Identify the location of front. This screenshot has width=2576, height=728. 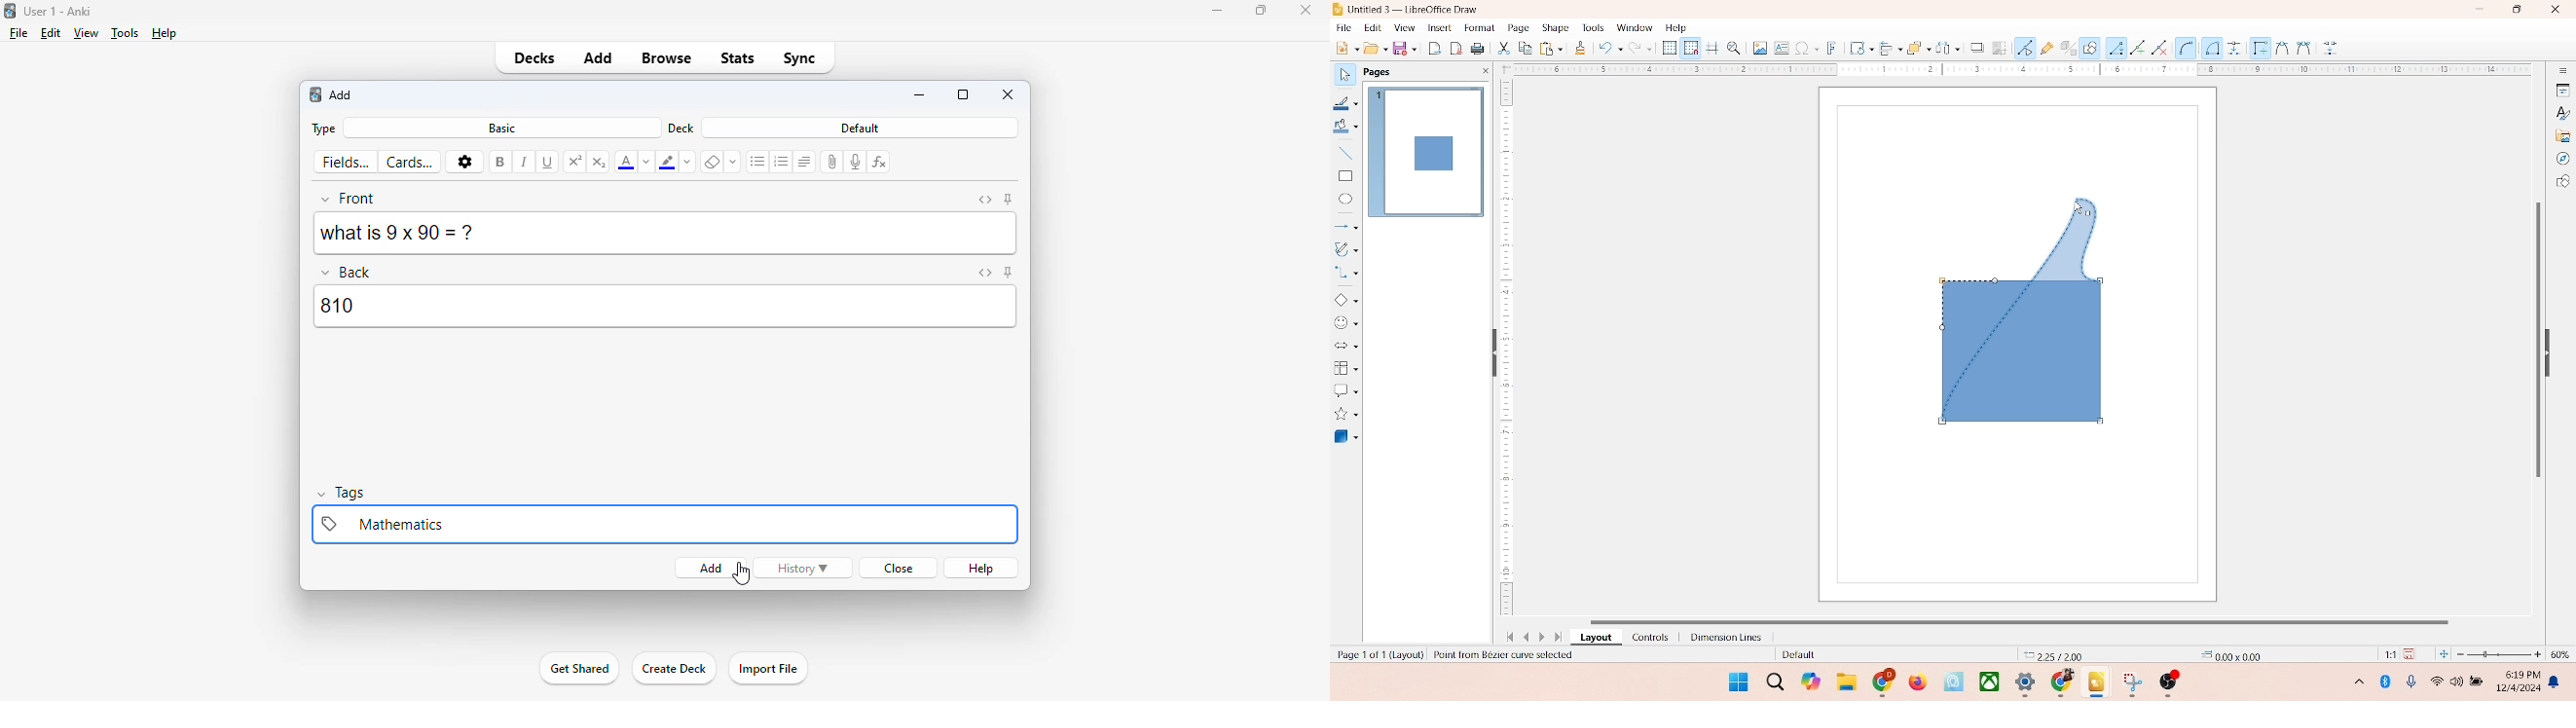
(350, 199).